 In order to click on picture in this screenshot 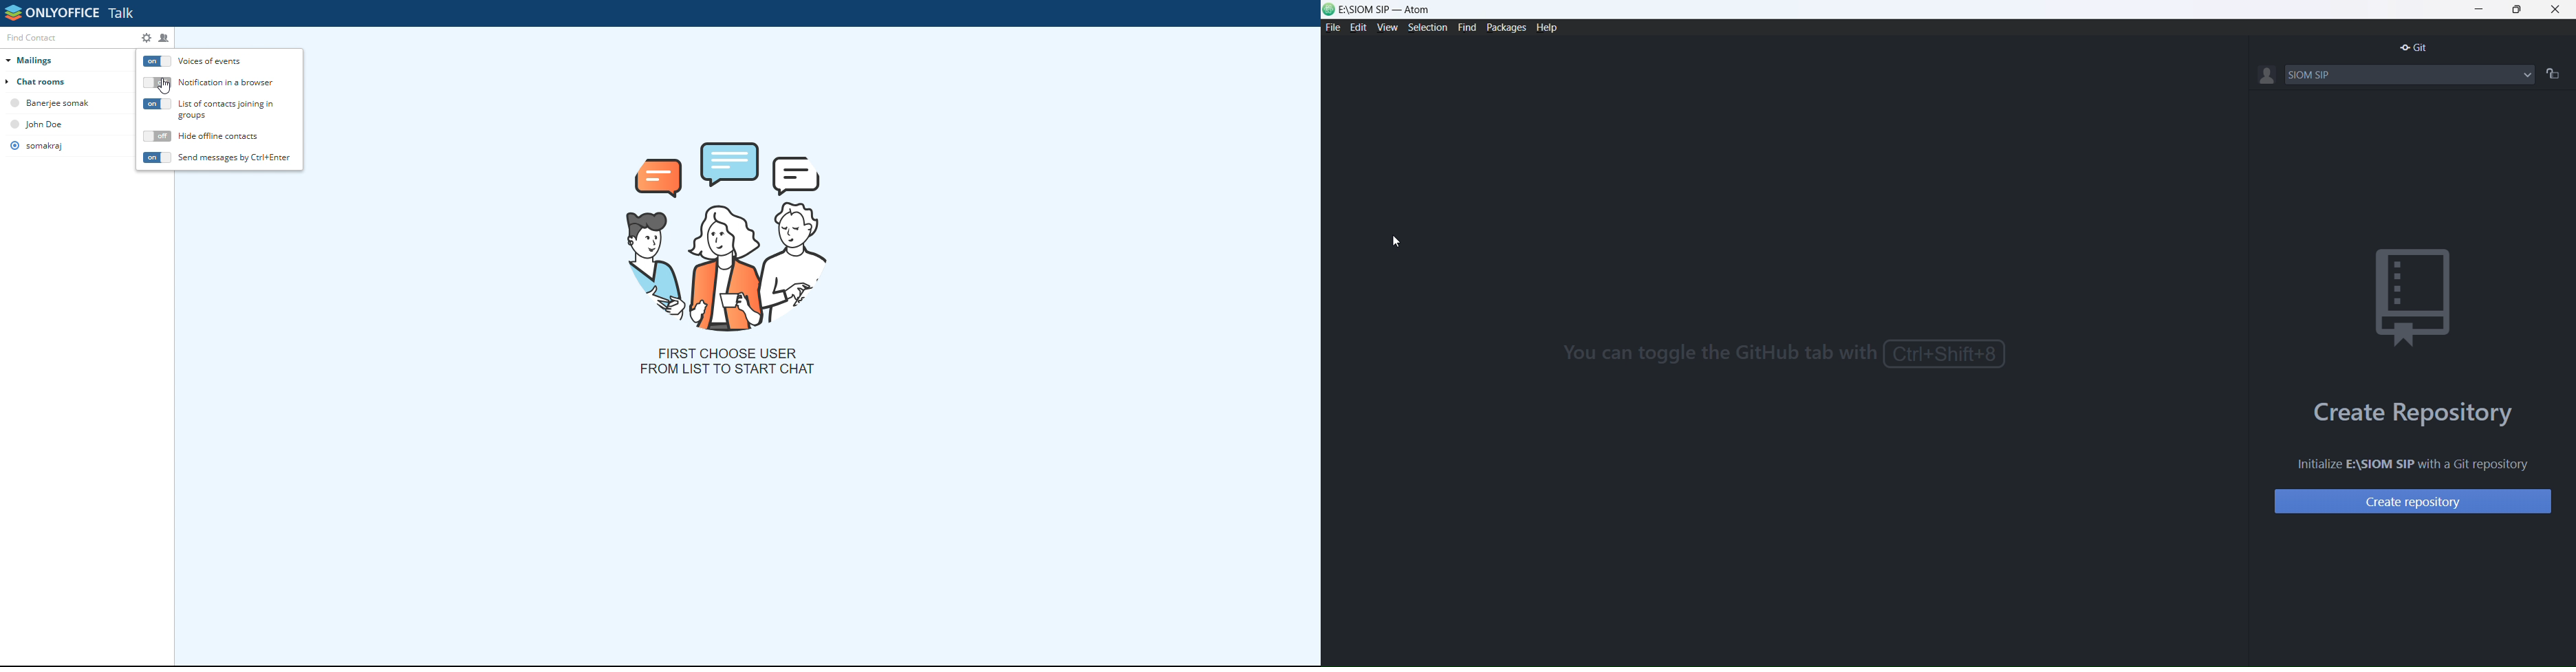, I will do `click(730, 234)`.